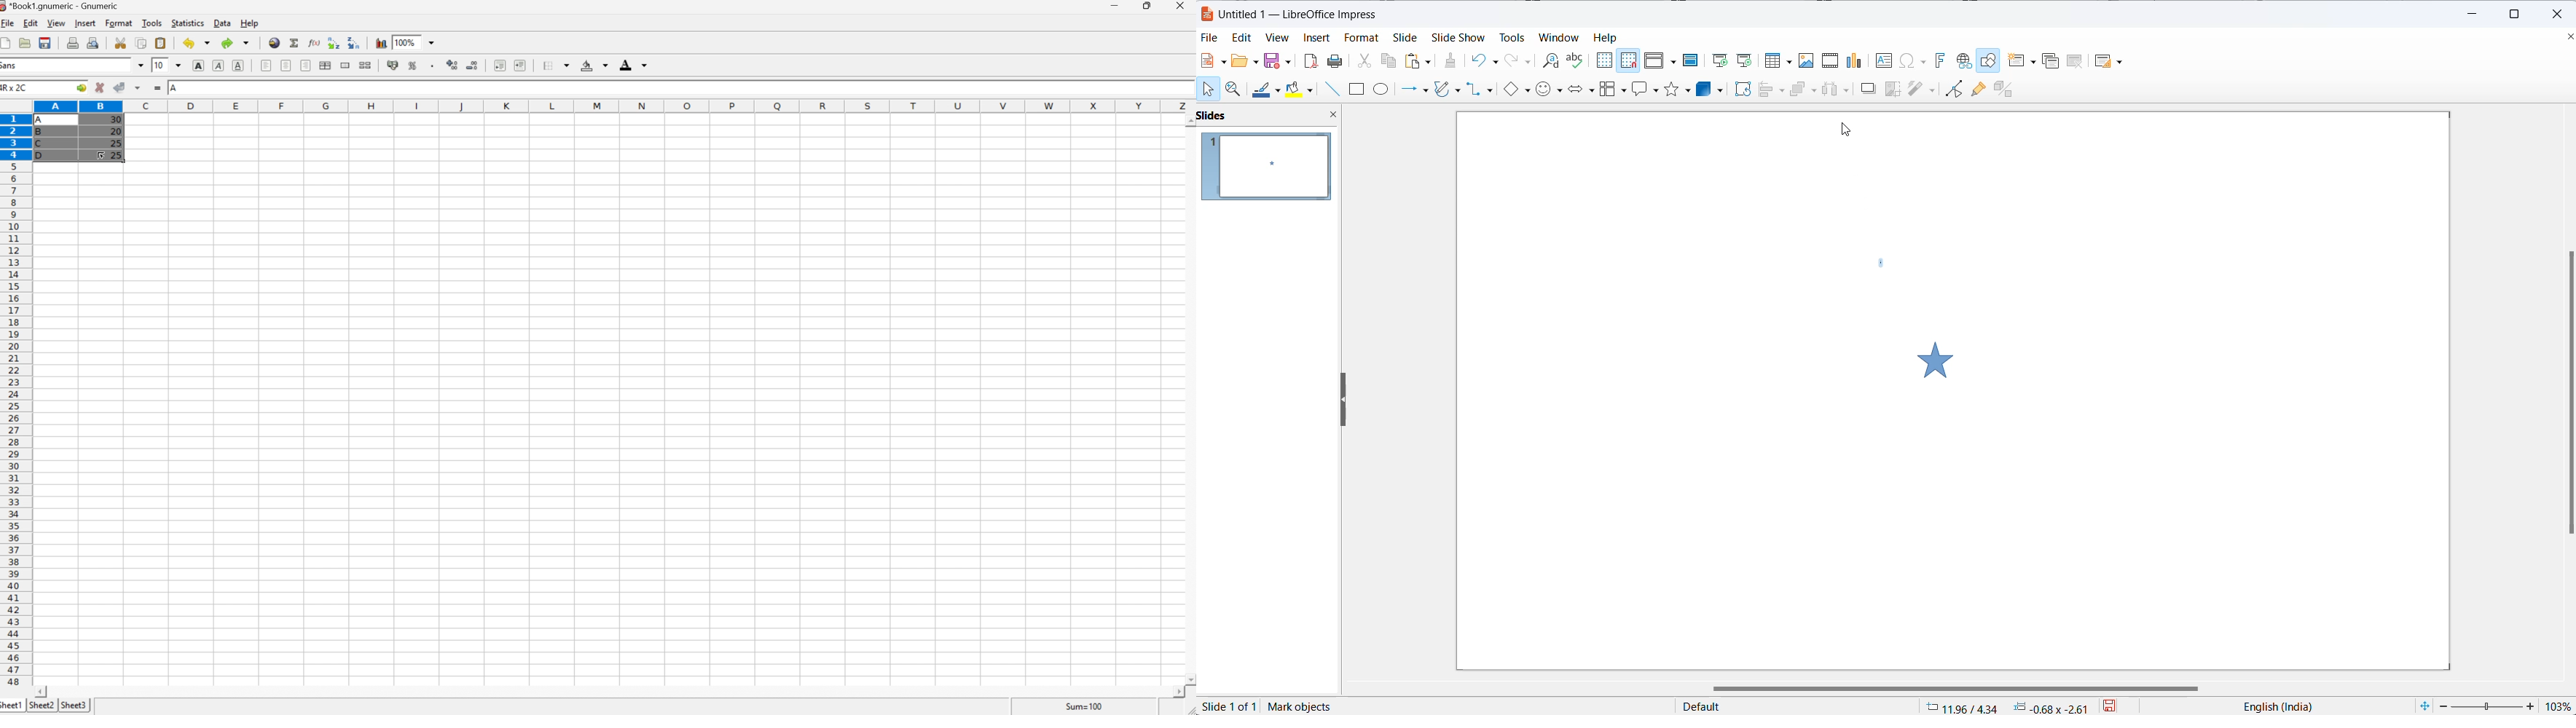 This screenshot has width=2576, height=728. Describe the element at coordinates (1611, 37) in the screenshot. I see `help` at that location.